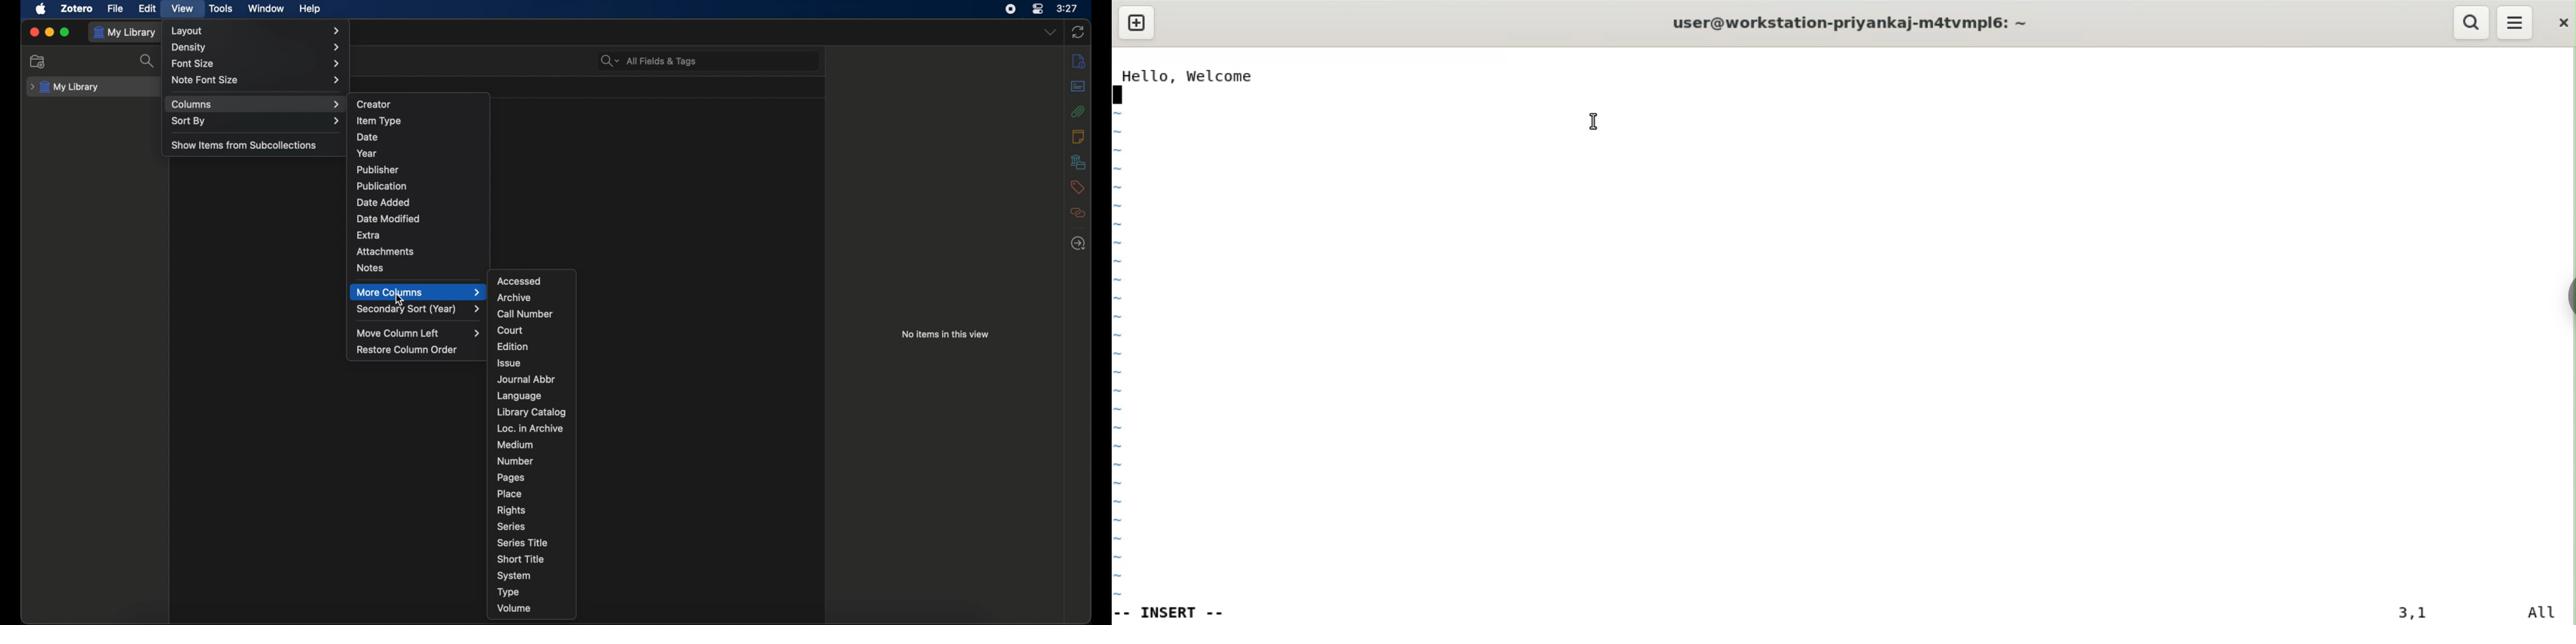 This screenshot has width=2576, height=644. Describe the element at coordinates (266, 8) in the screenshot. I see `window` at that location.